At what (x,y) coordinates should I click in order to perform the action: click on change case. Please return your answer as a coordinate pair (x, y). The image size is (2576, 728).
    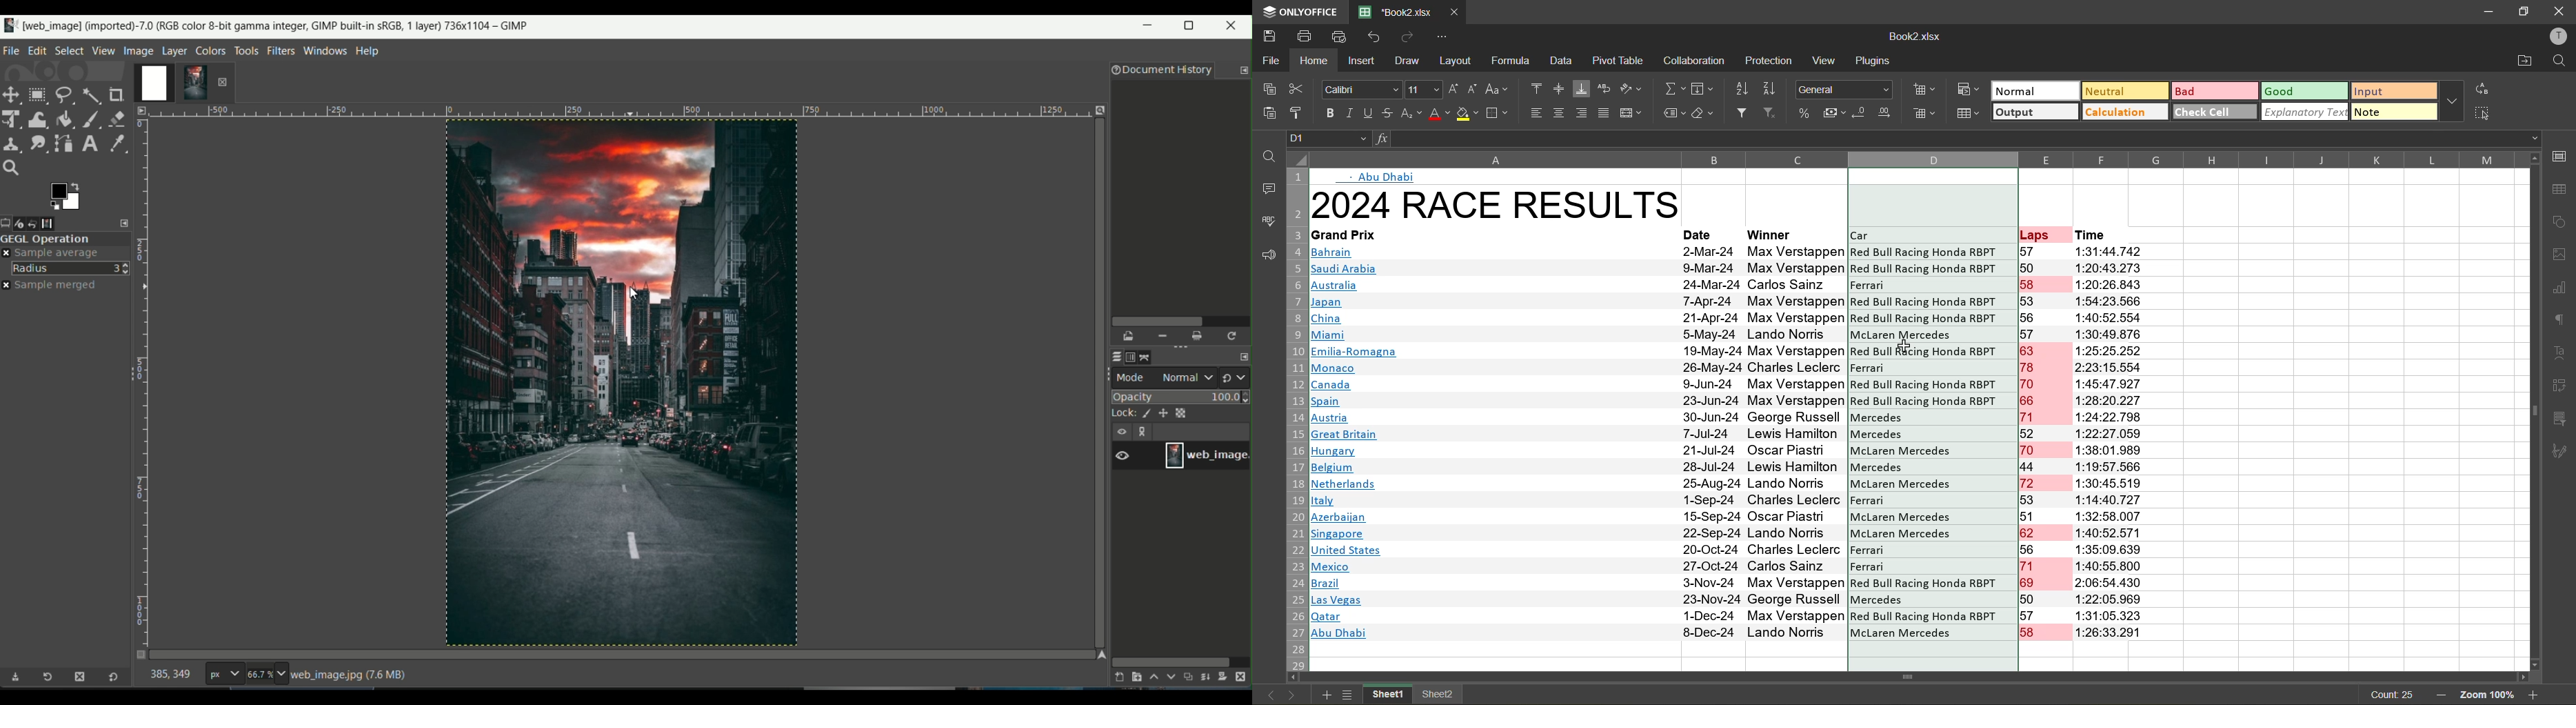
    Looking at the image, I should click on (1499, 90).